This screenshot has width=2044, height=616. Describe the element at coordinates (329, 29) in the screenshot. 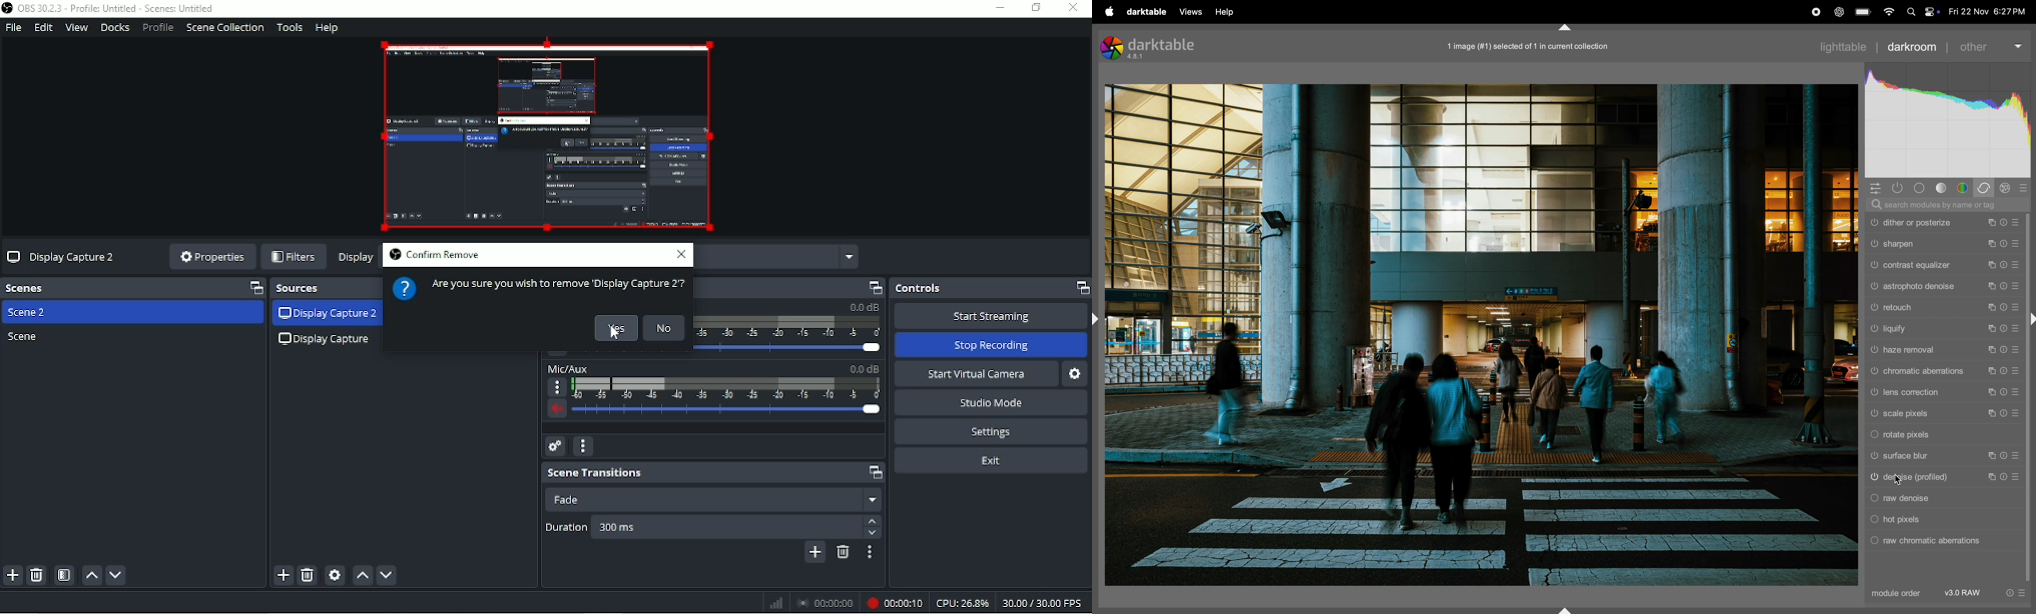

I see `Help` at that location.